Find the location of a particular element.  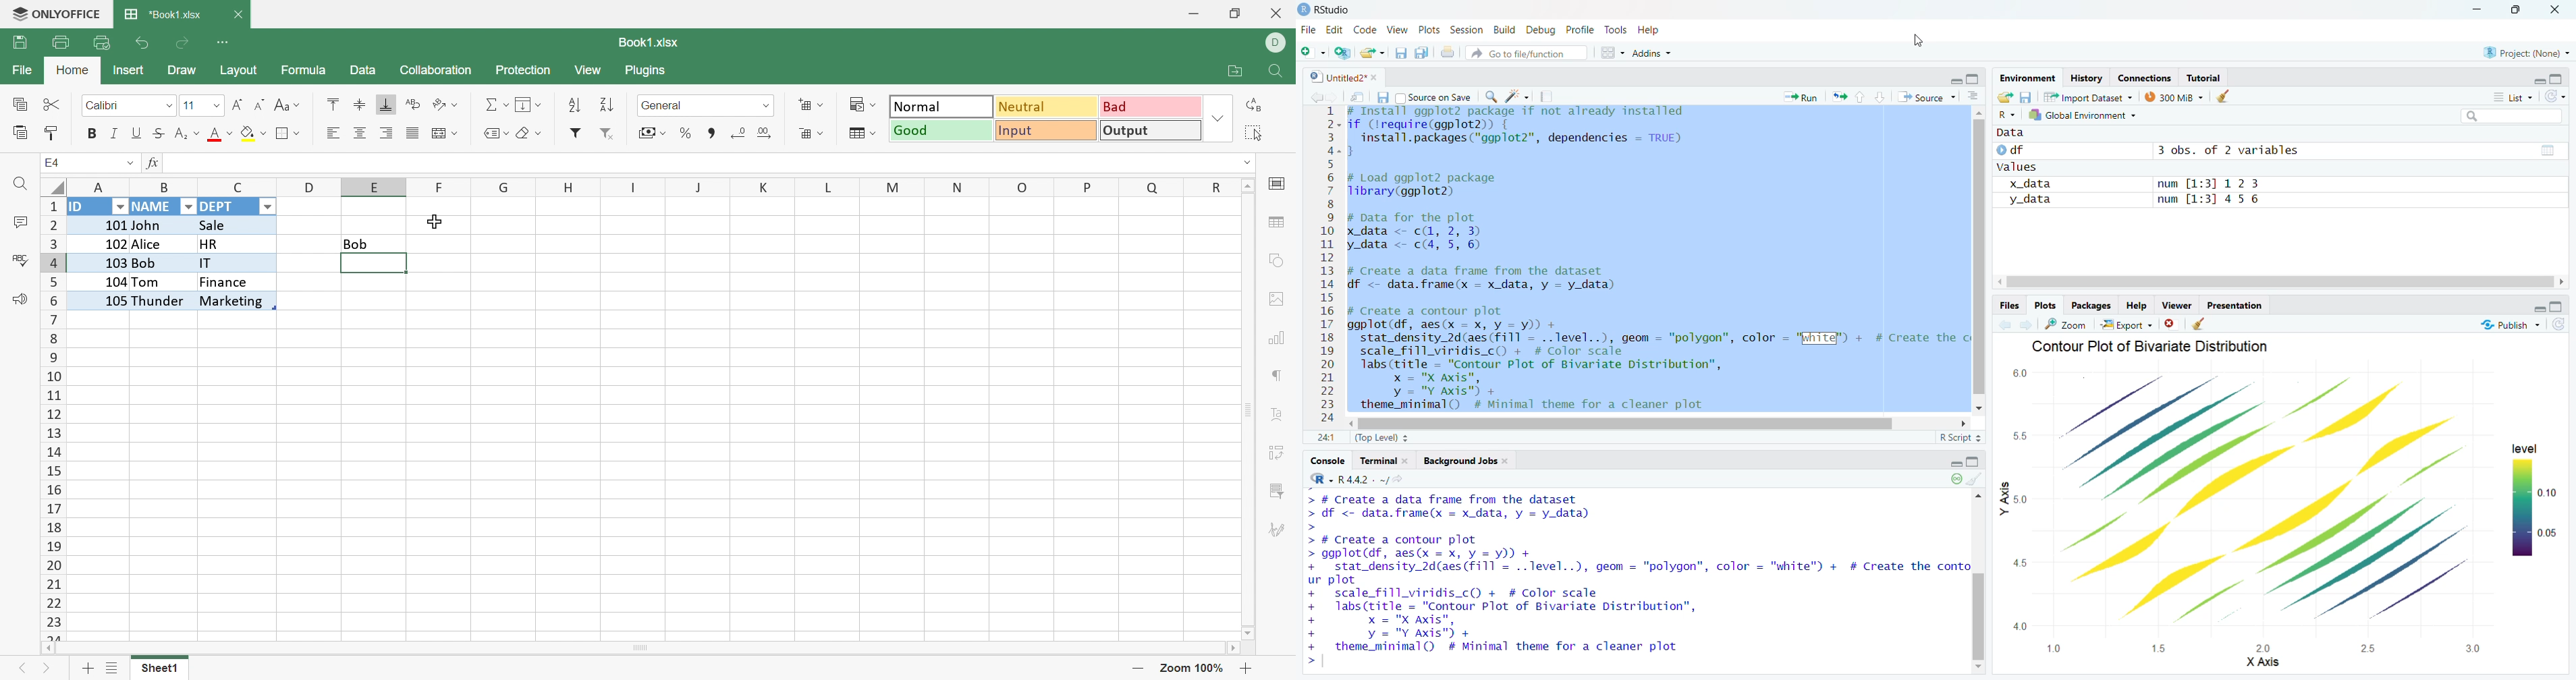

R is located at coordinates (2005, 115).